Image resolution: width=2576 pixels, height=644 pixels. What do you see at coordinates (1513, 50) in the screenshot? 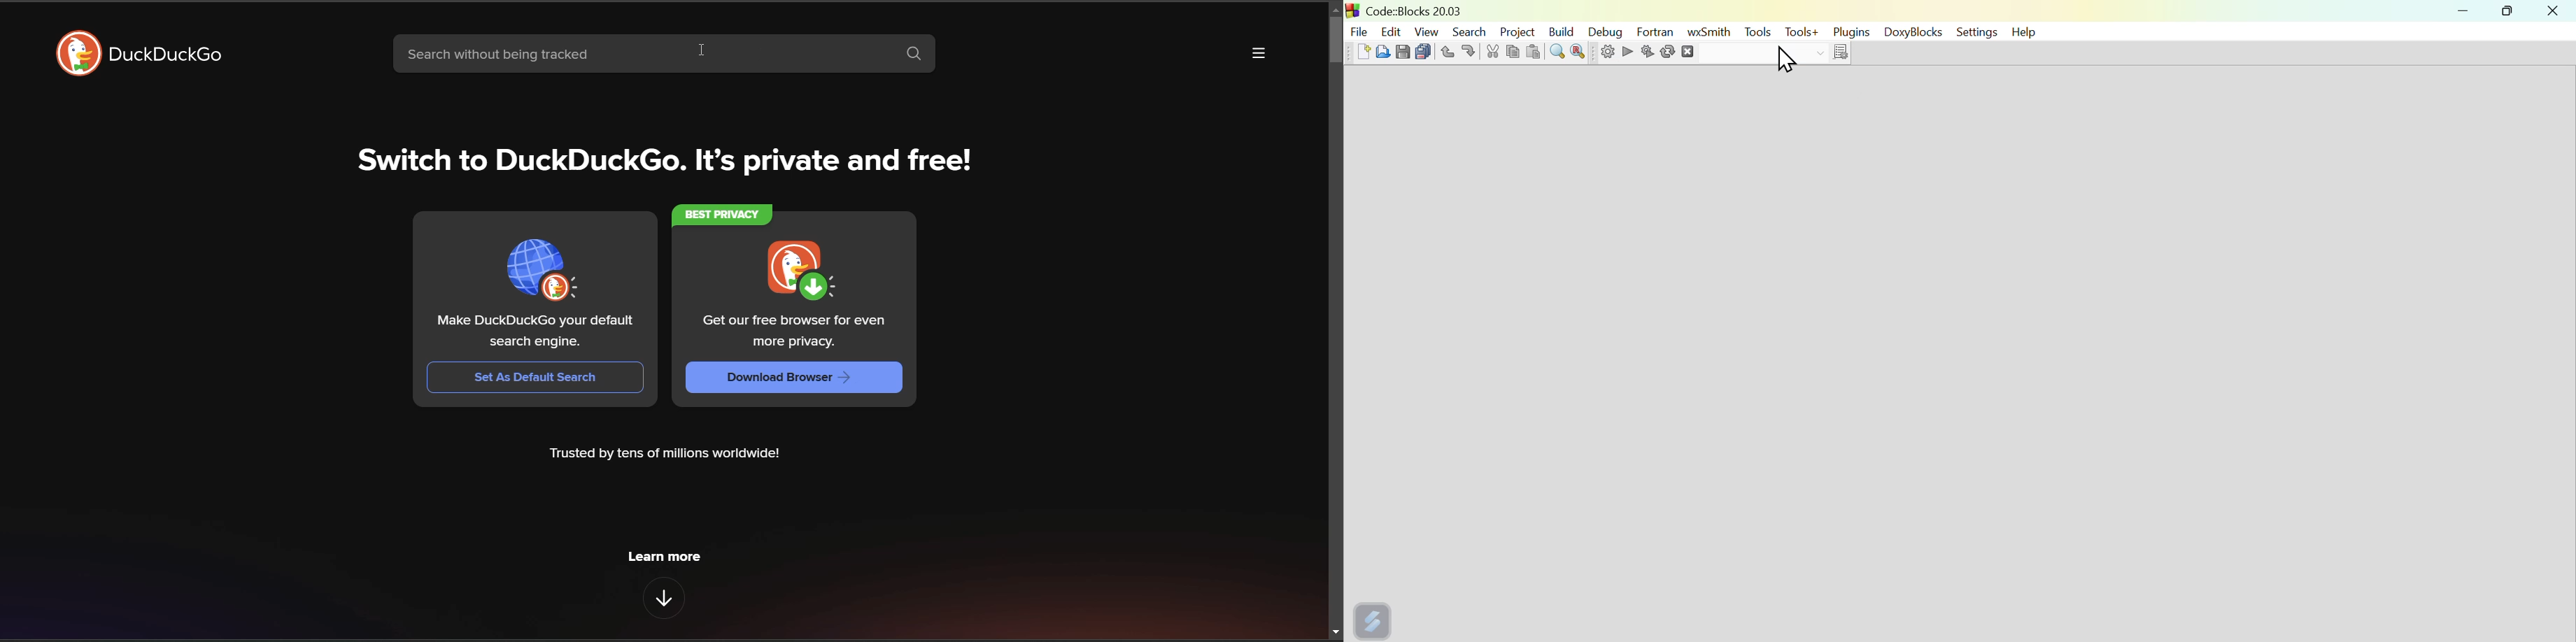
I see `Copy` at bounding box center [1513, 50].